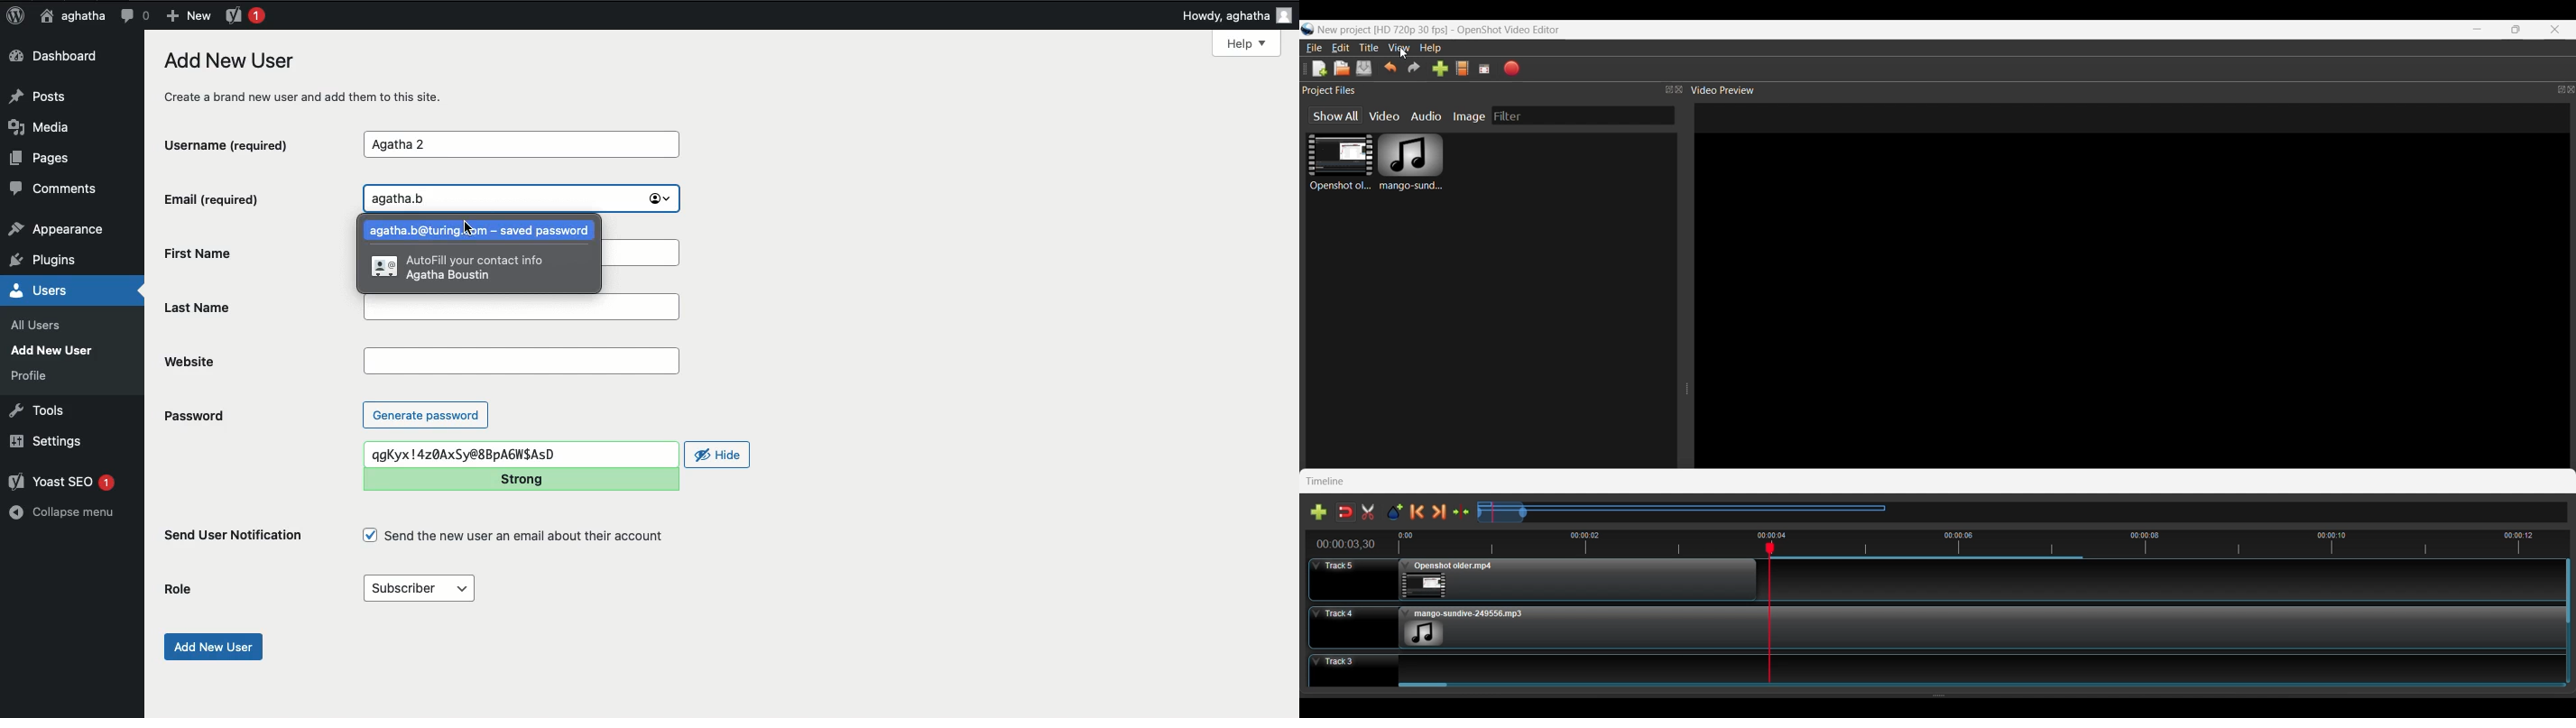 This screenshot has width=2576, height=728. Describe the element at coordinates (38, 409) in the screenshot. I see `Tools` at that location.